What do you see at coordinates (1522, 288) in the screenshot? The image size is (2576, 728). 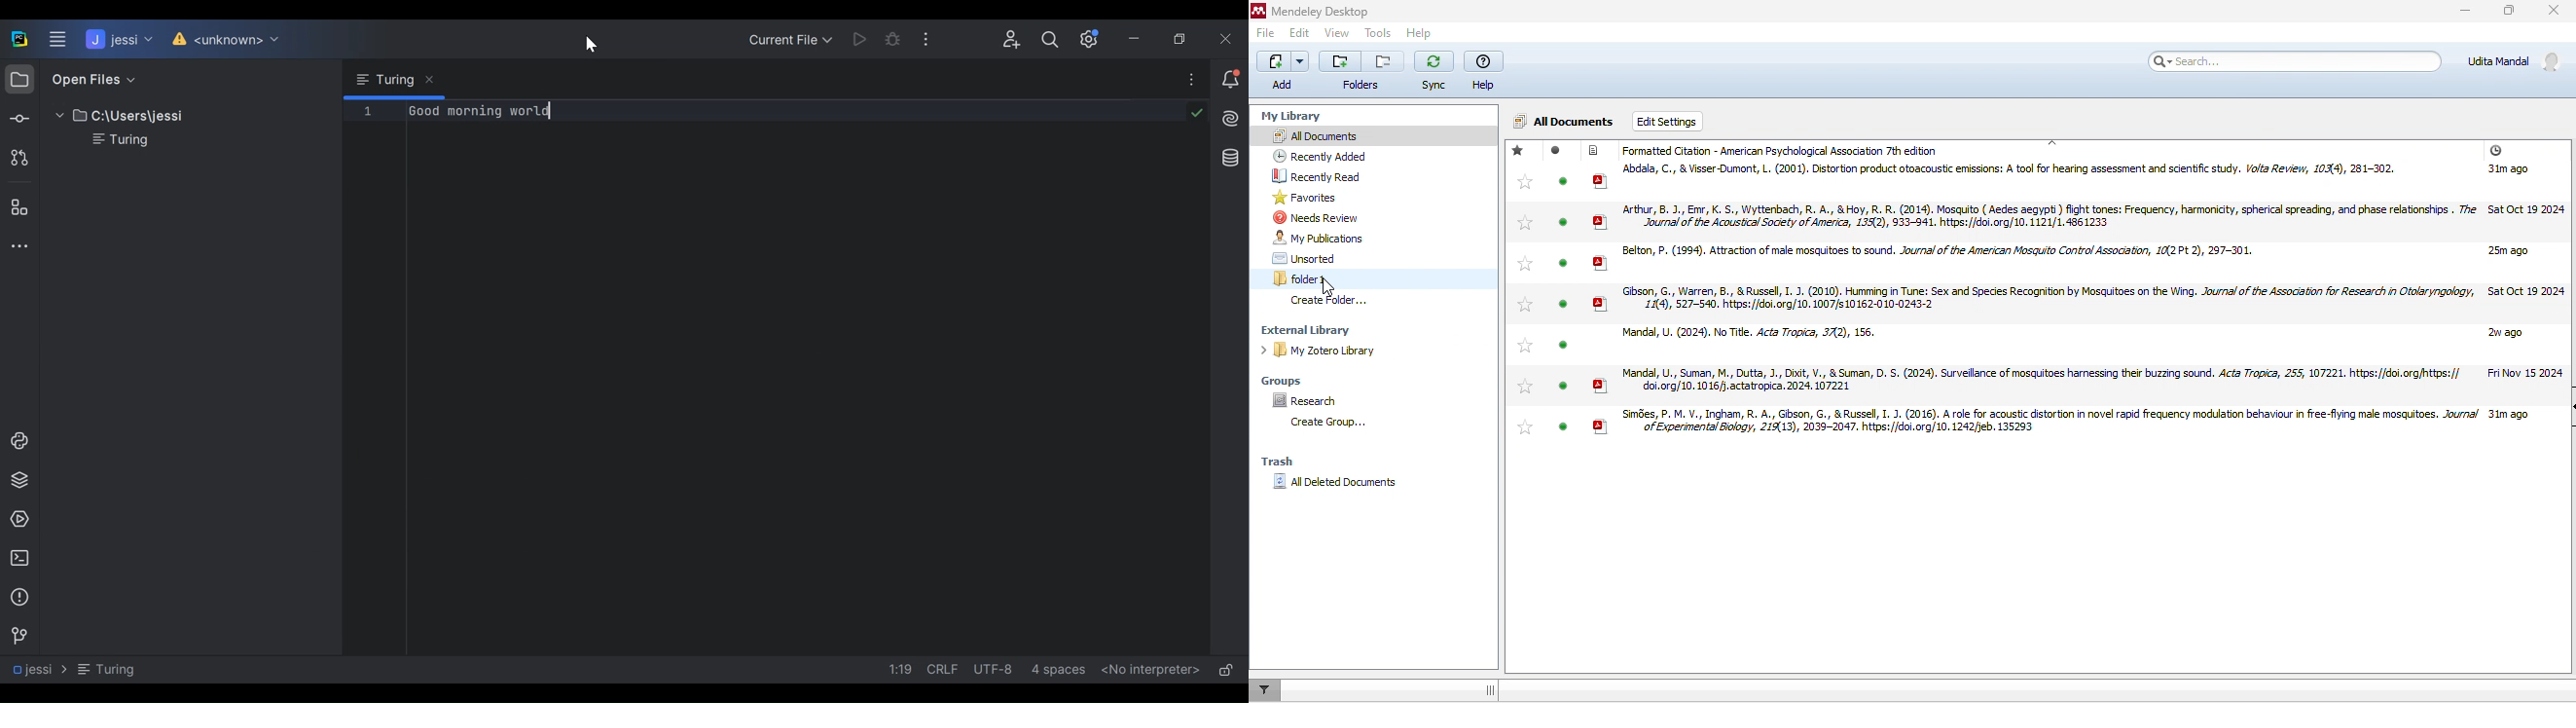 I see `Stared ` at bounding box center [1522, 288].